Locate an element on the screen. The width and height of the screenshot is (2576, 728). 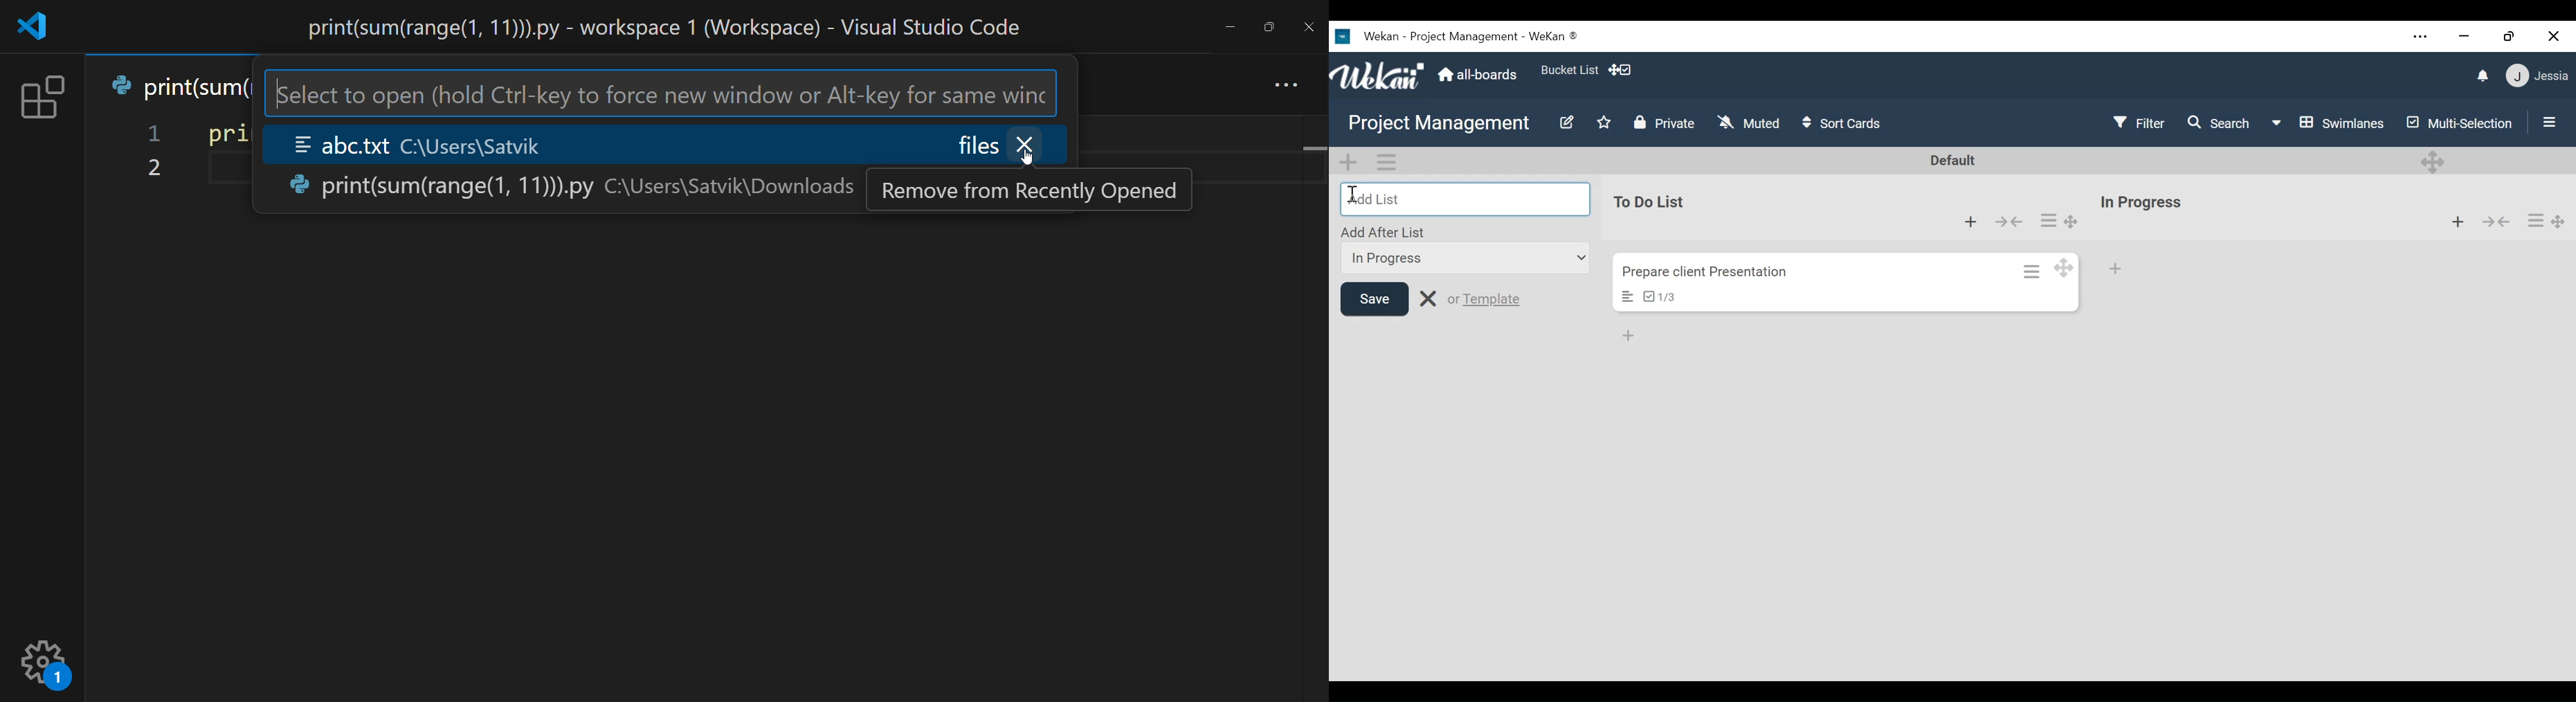
more is located at coordinates (1287, 83).